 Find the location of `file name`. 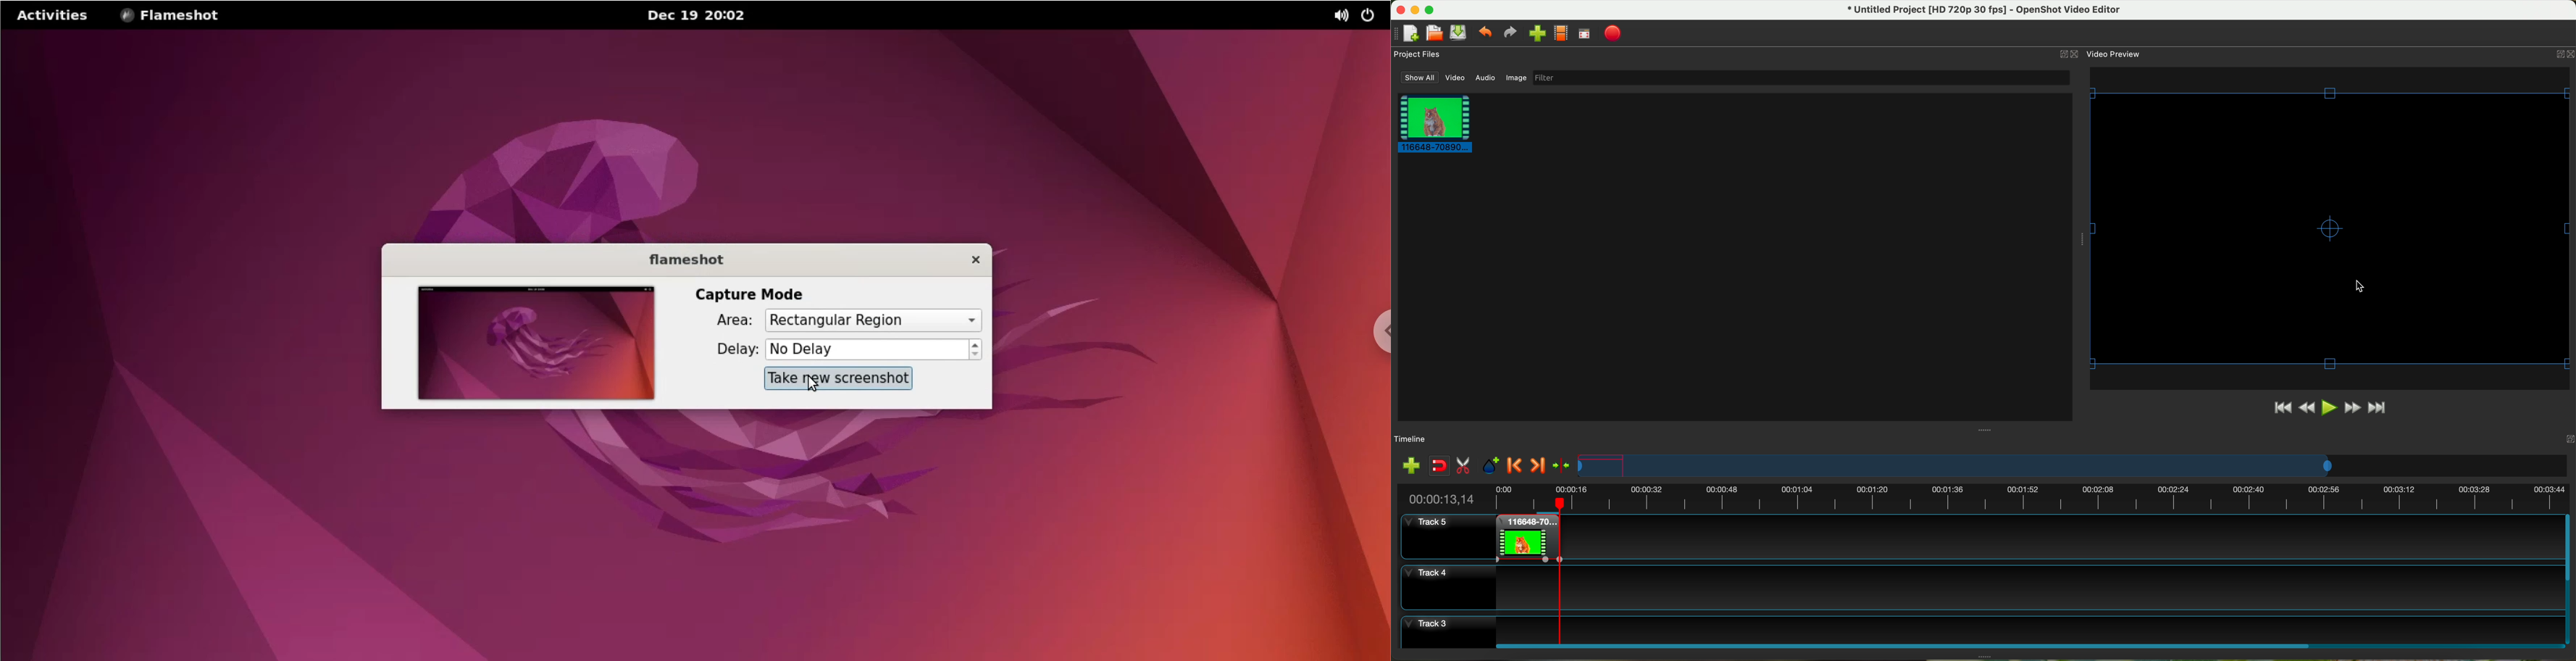

file name is located at coordinates (1985, 10).